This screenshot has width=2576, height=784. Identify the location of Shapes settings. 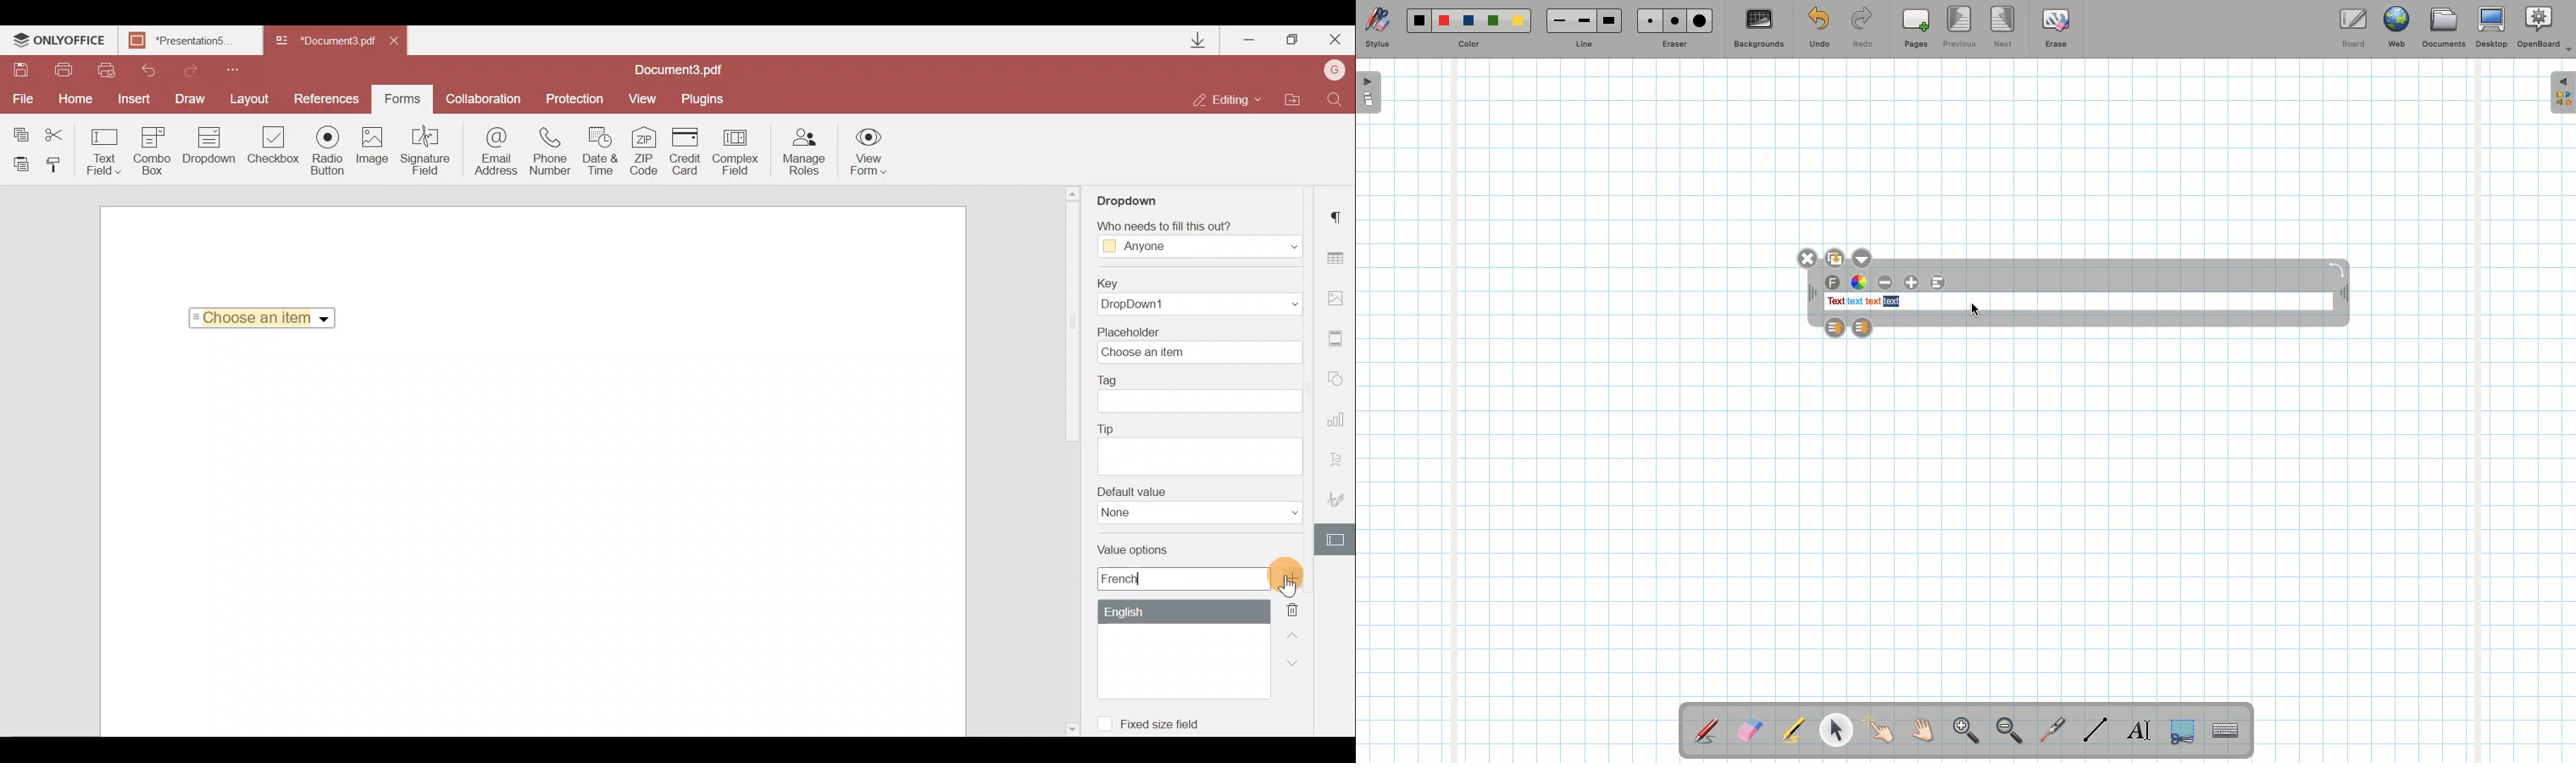
(1338, 382).